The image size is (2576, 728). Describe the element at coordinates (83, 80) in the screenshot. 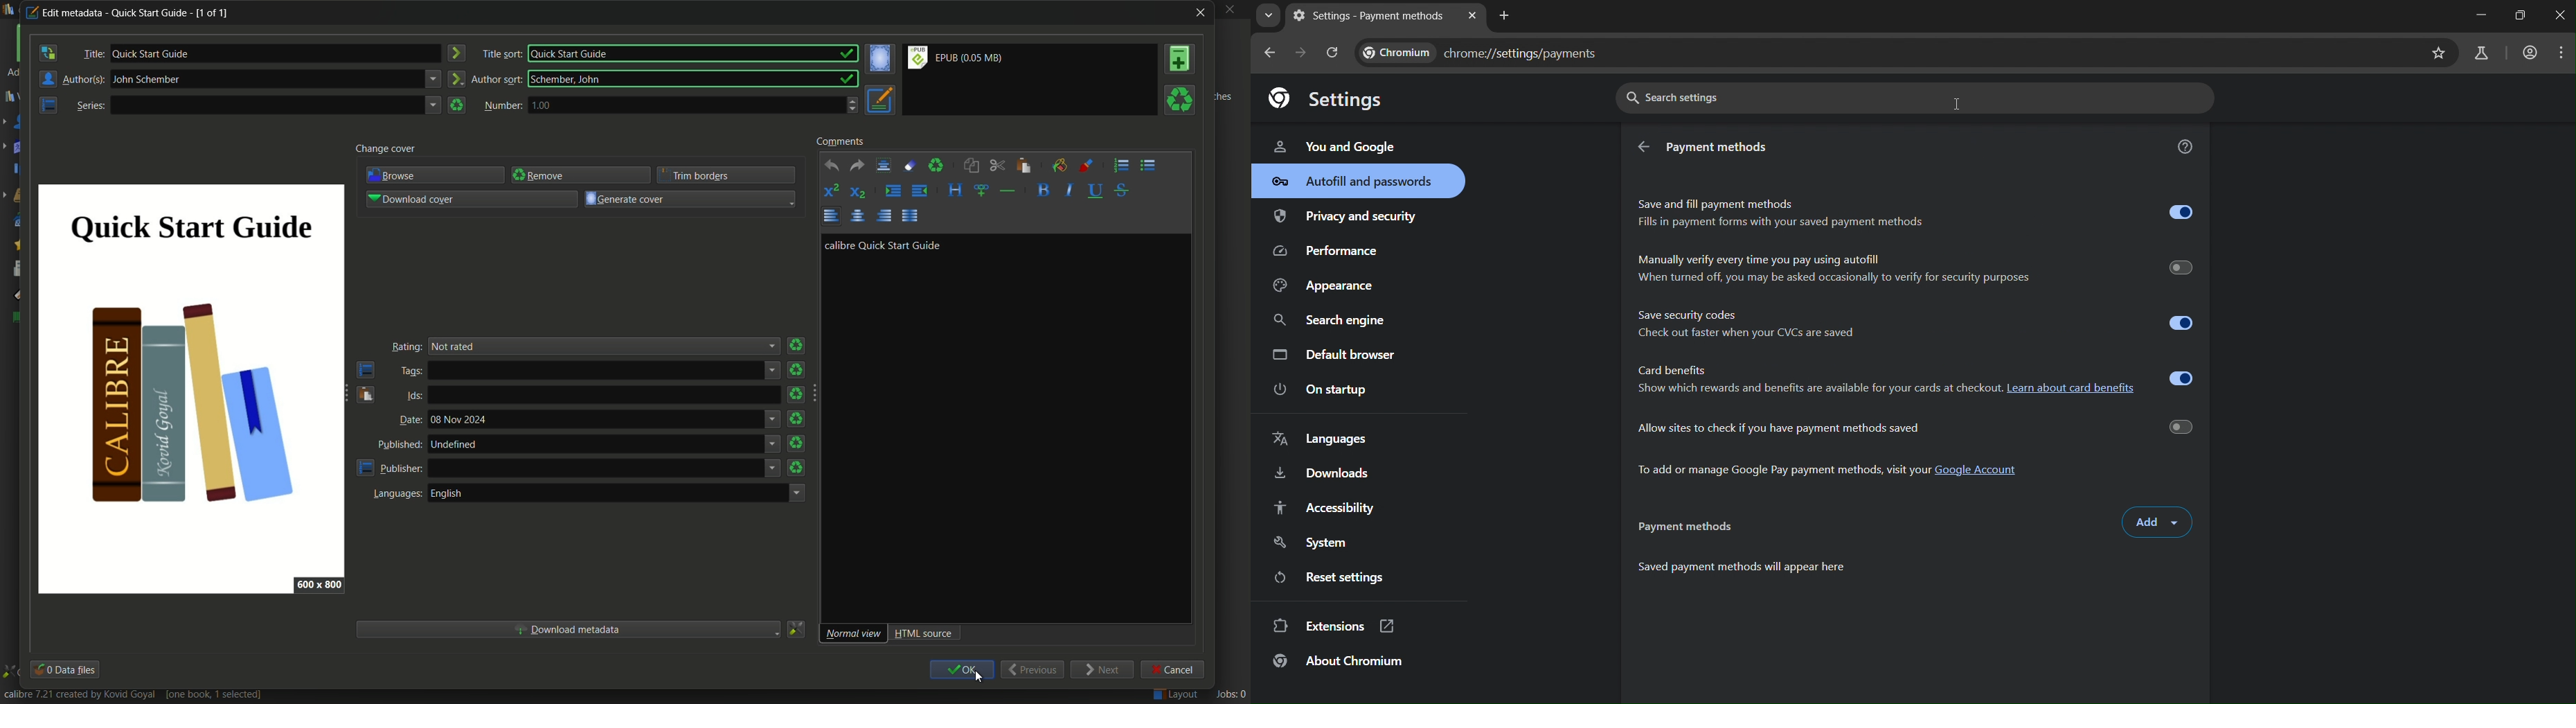

I see `Author(s)` at that location.